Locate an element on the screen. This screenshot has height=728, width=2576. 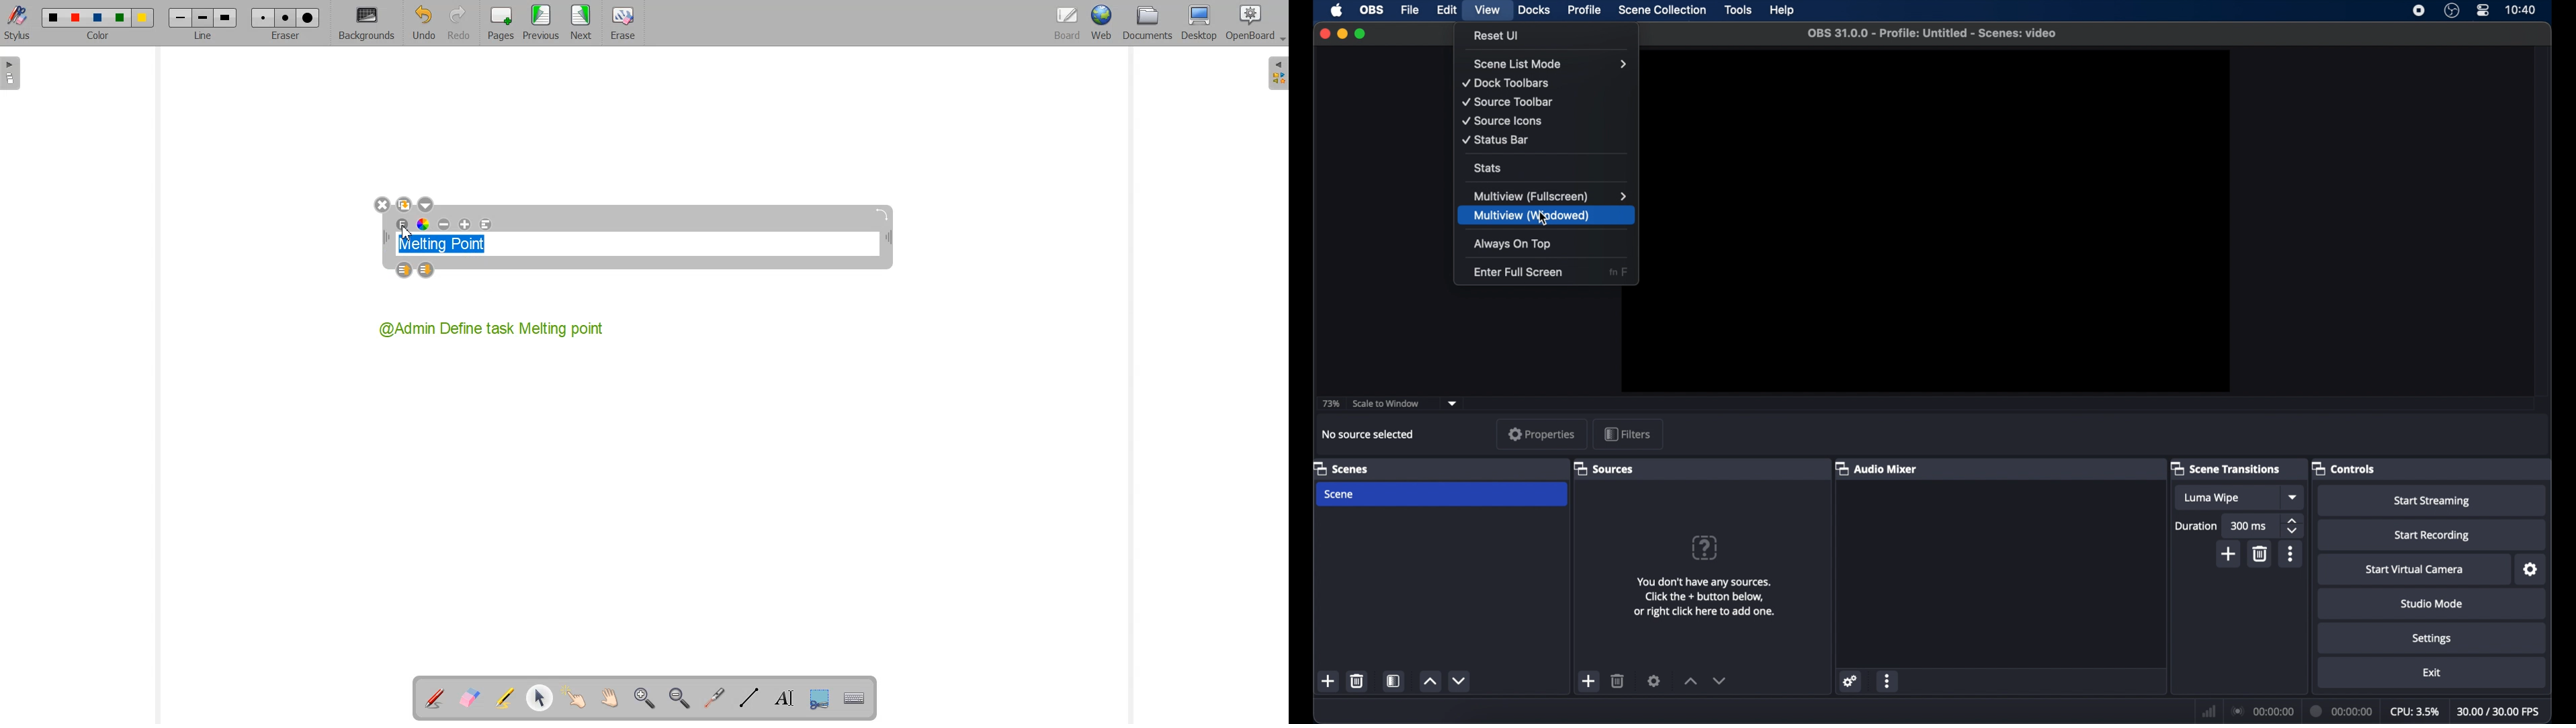
controls is located at coordinates (2344, 468).